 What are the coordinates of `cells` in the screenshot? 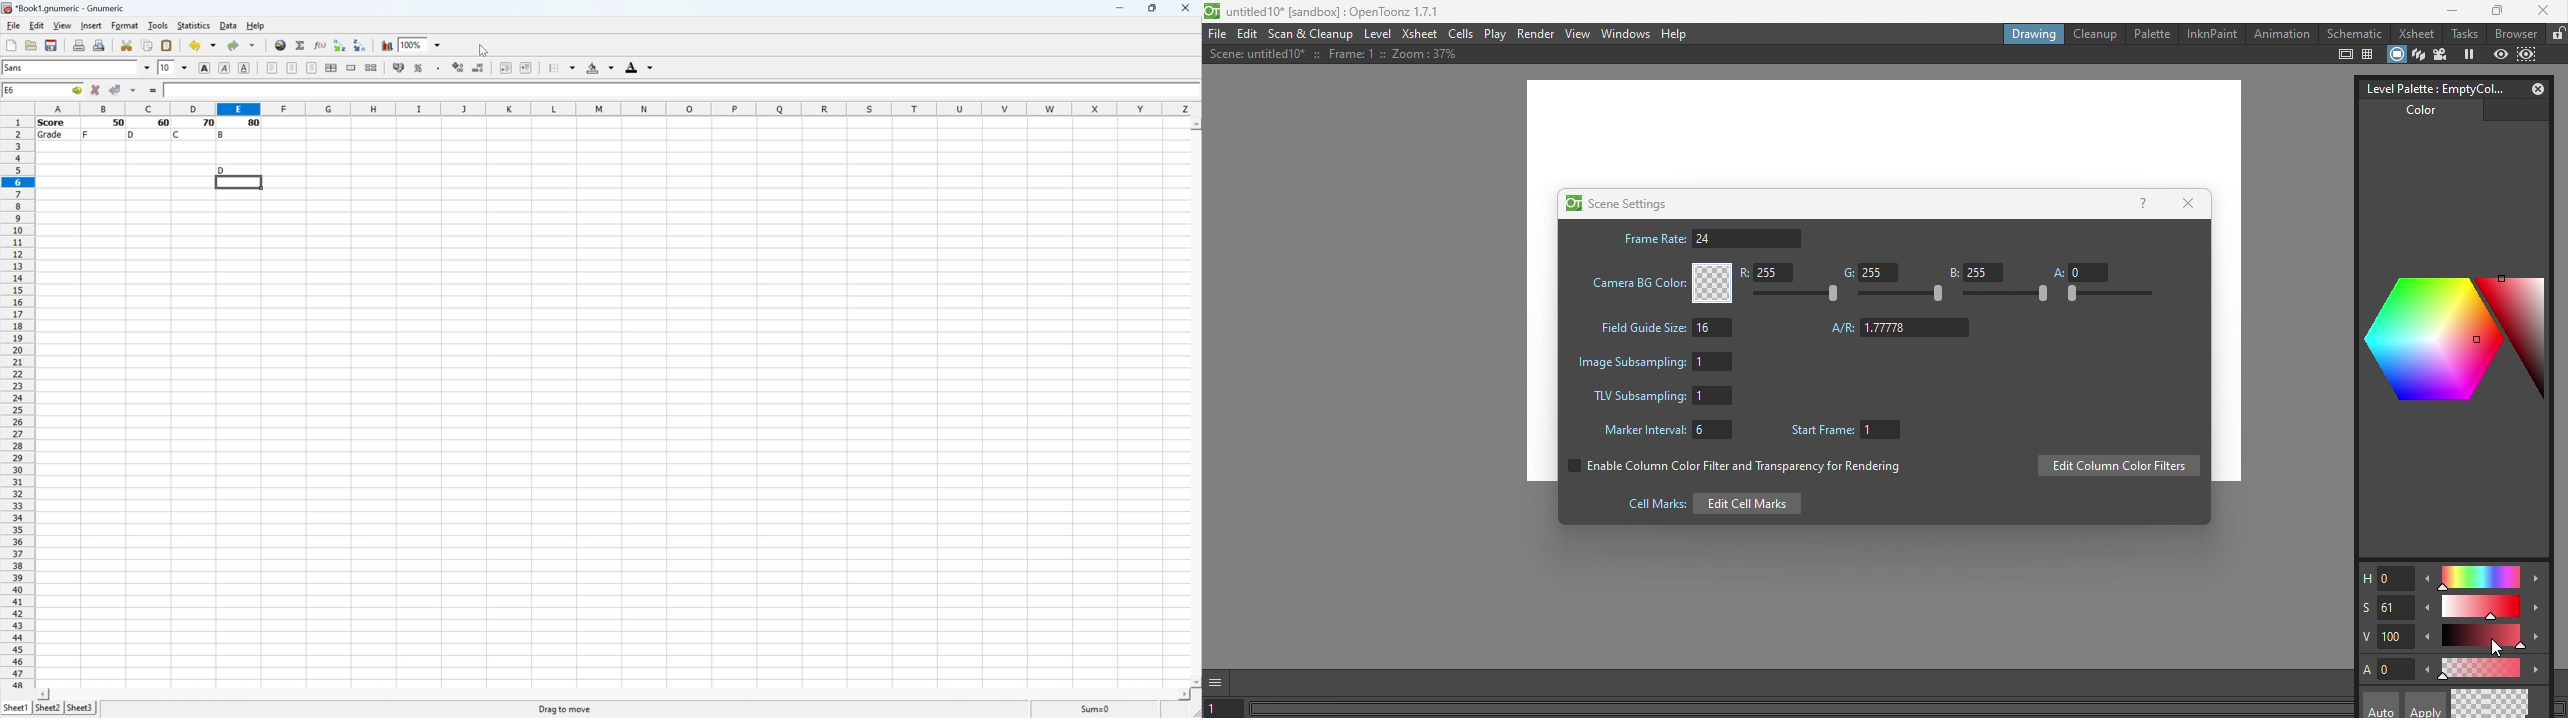 It's located at (726, 153).